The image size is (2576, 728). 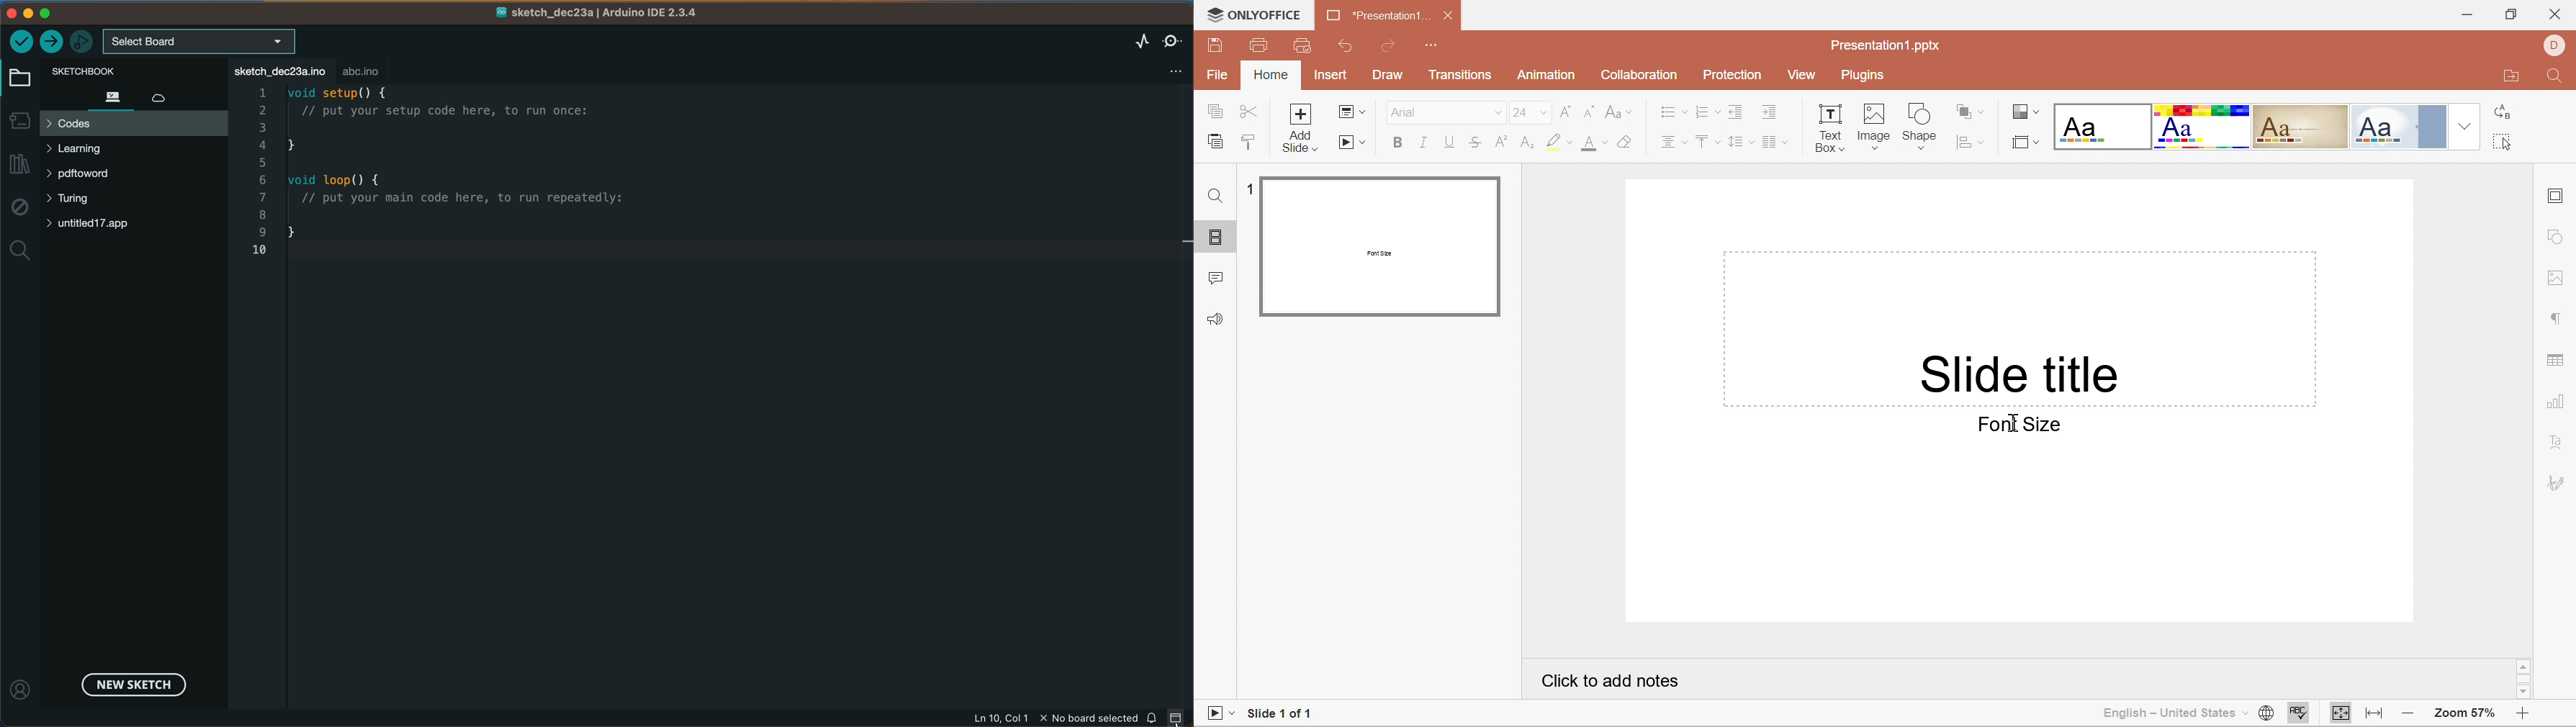 What do you see at coordinates (1218, 320) in the screenshot?
I see `Feedback and support` at bounding box center [1218, 320].